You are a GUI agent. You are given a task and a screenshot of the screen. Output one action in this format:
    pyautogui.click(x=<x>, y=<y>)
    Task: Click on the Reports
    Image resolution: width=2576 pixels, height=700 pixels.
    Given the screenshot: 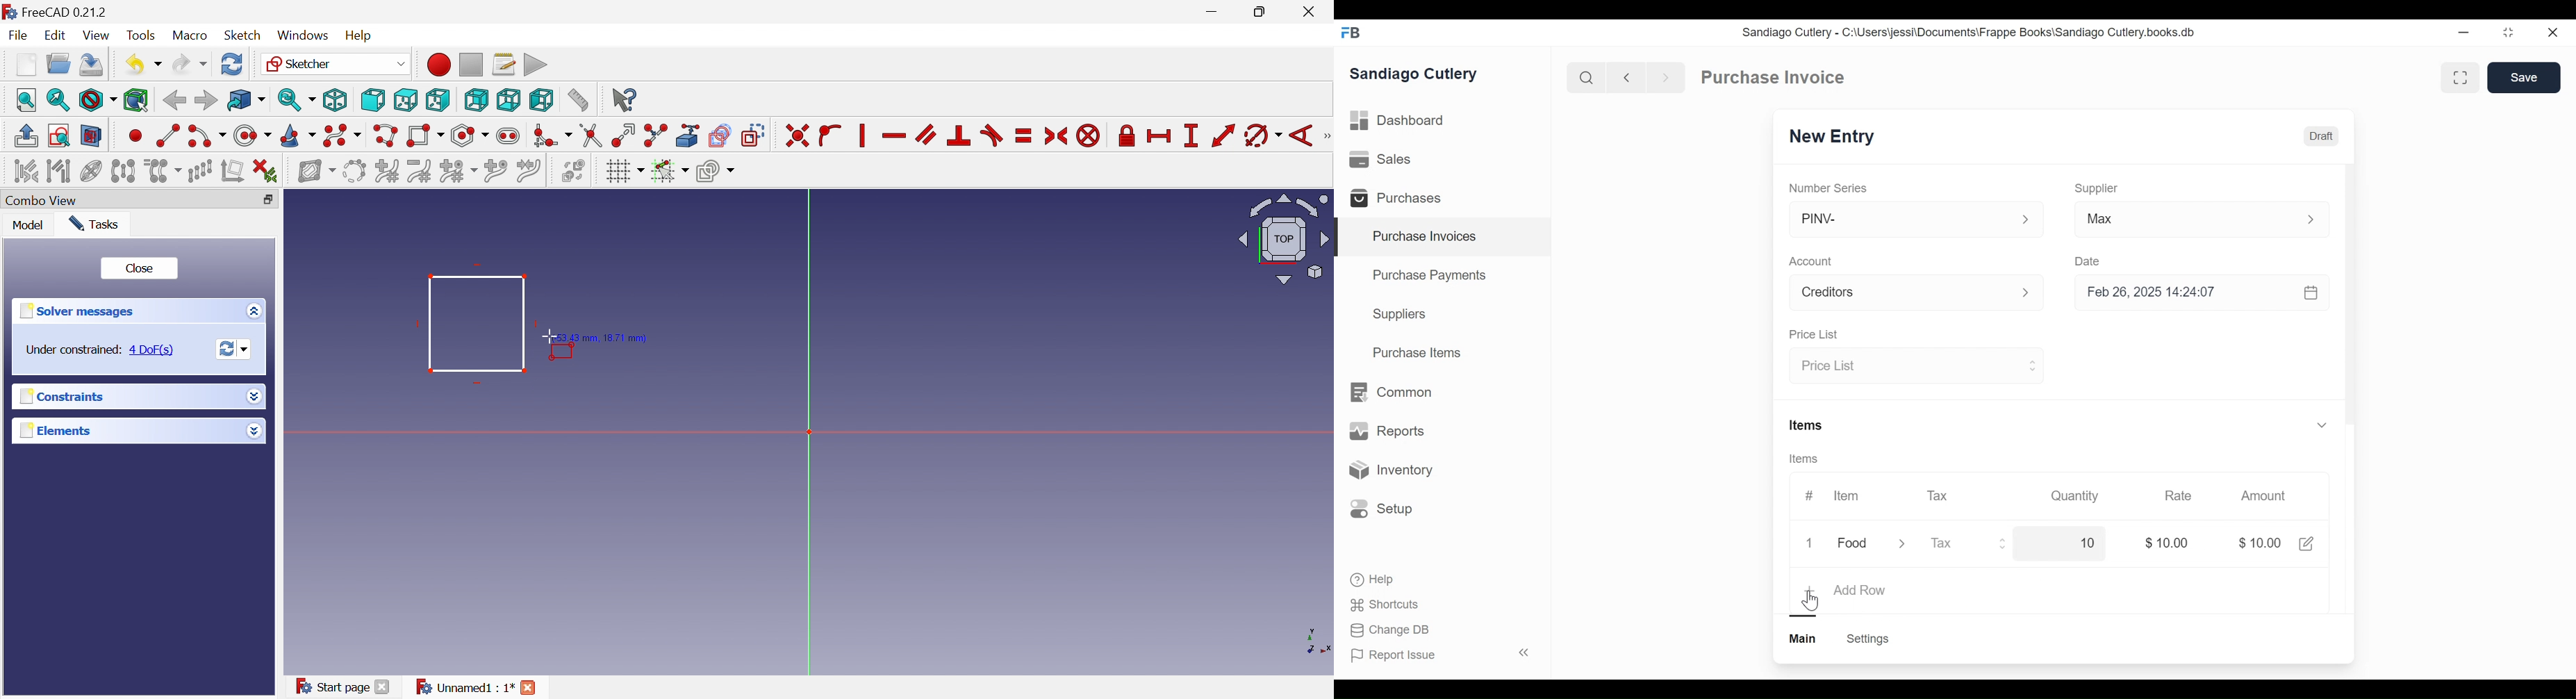 What is the action you would take?
    pyautogui.click(x=1387, y=434)
    